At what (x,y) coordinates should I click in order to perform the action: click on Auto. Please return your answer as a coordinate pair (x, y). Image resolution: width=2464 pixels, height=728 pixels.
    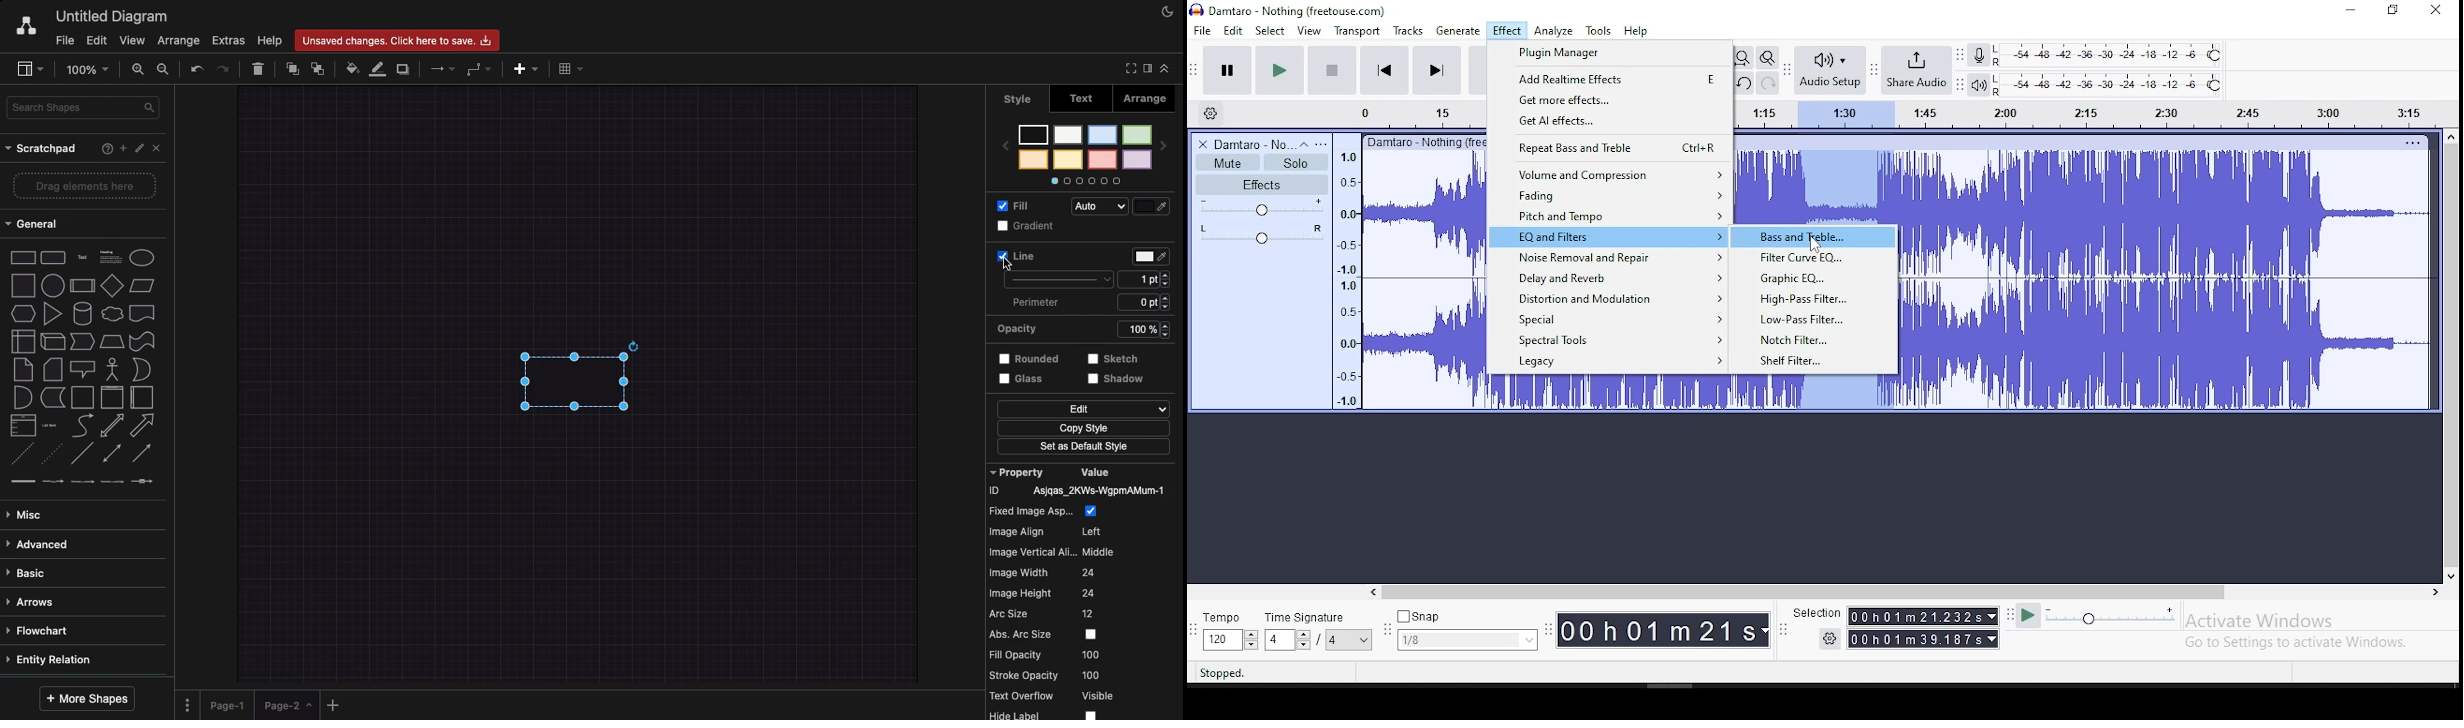
    Looking at the image, I should click on (1104, 207).